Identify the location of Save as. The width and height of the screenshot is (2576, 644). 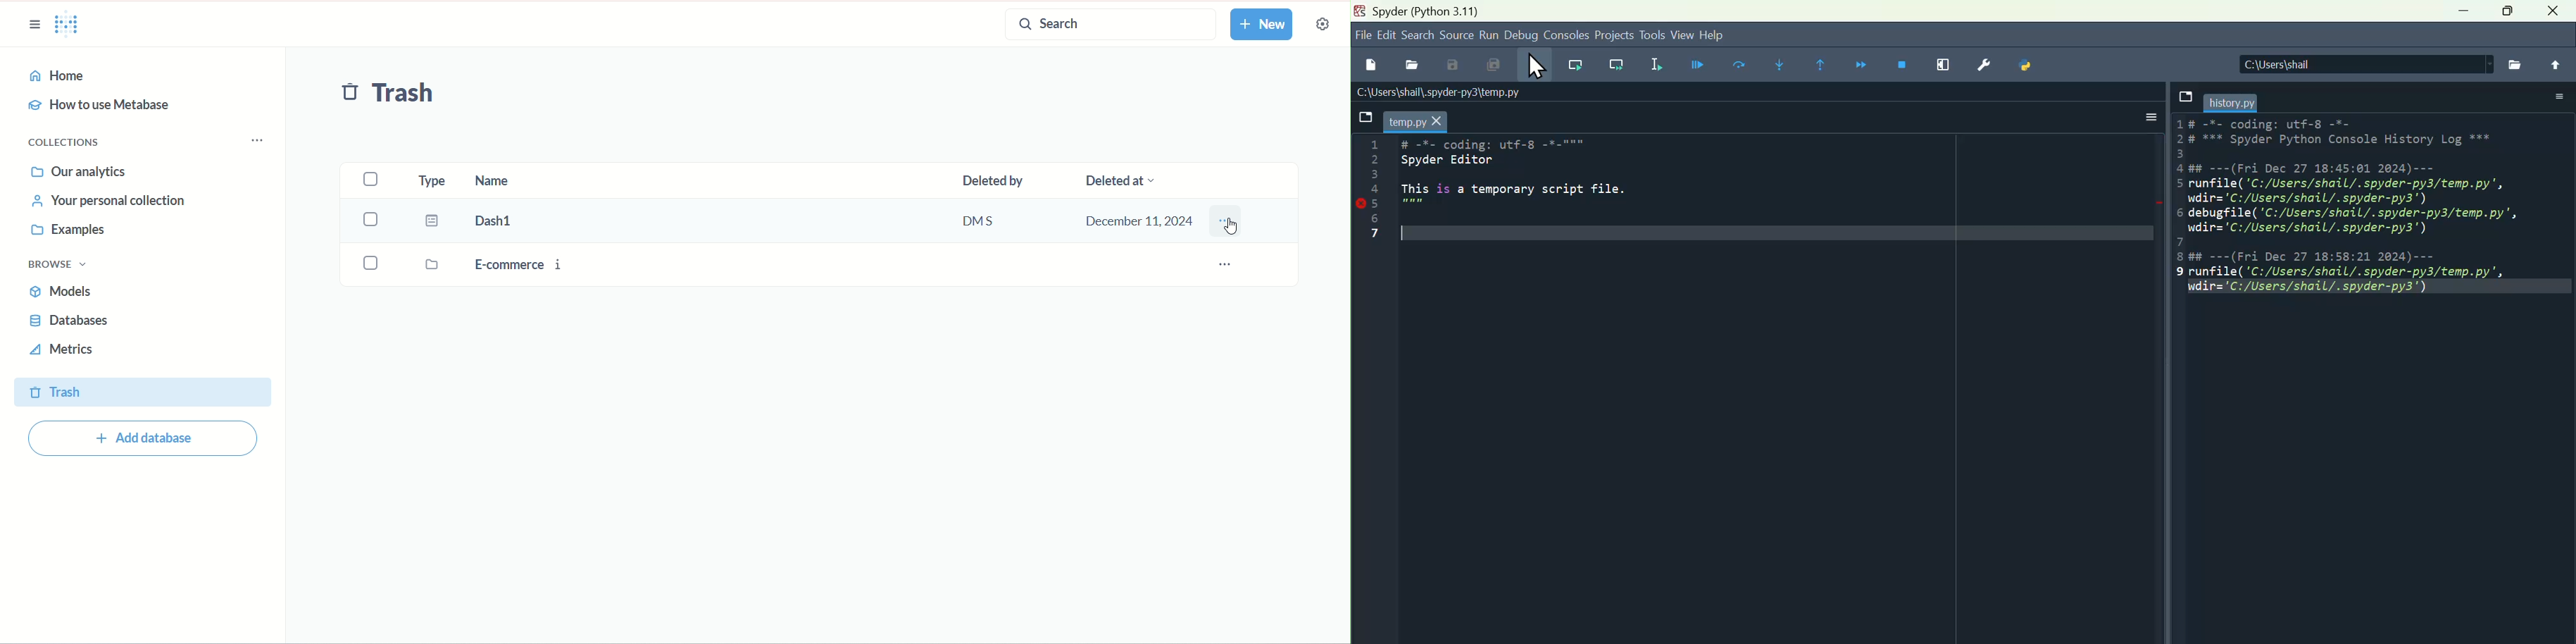
(1455, 68).